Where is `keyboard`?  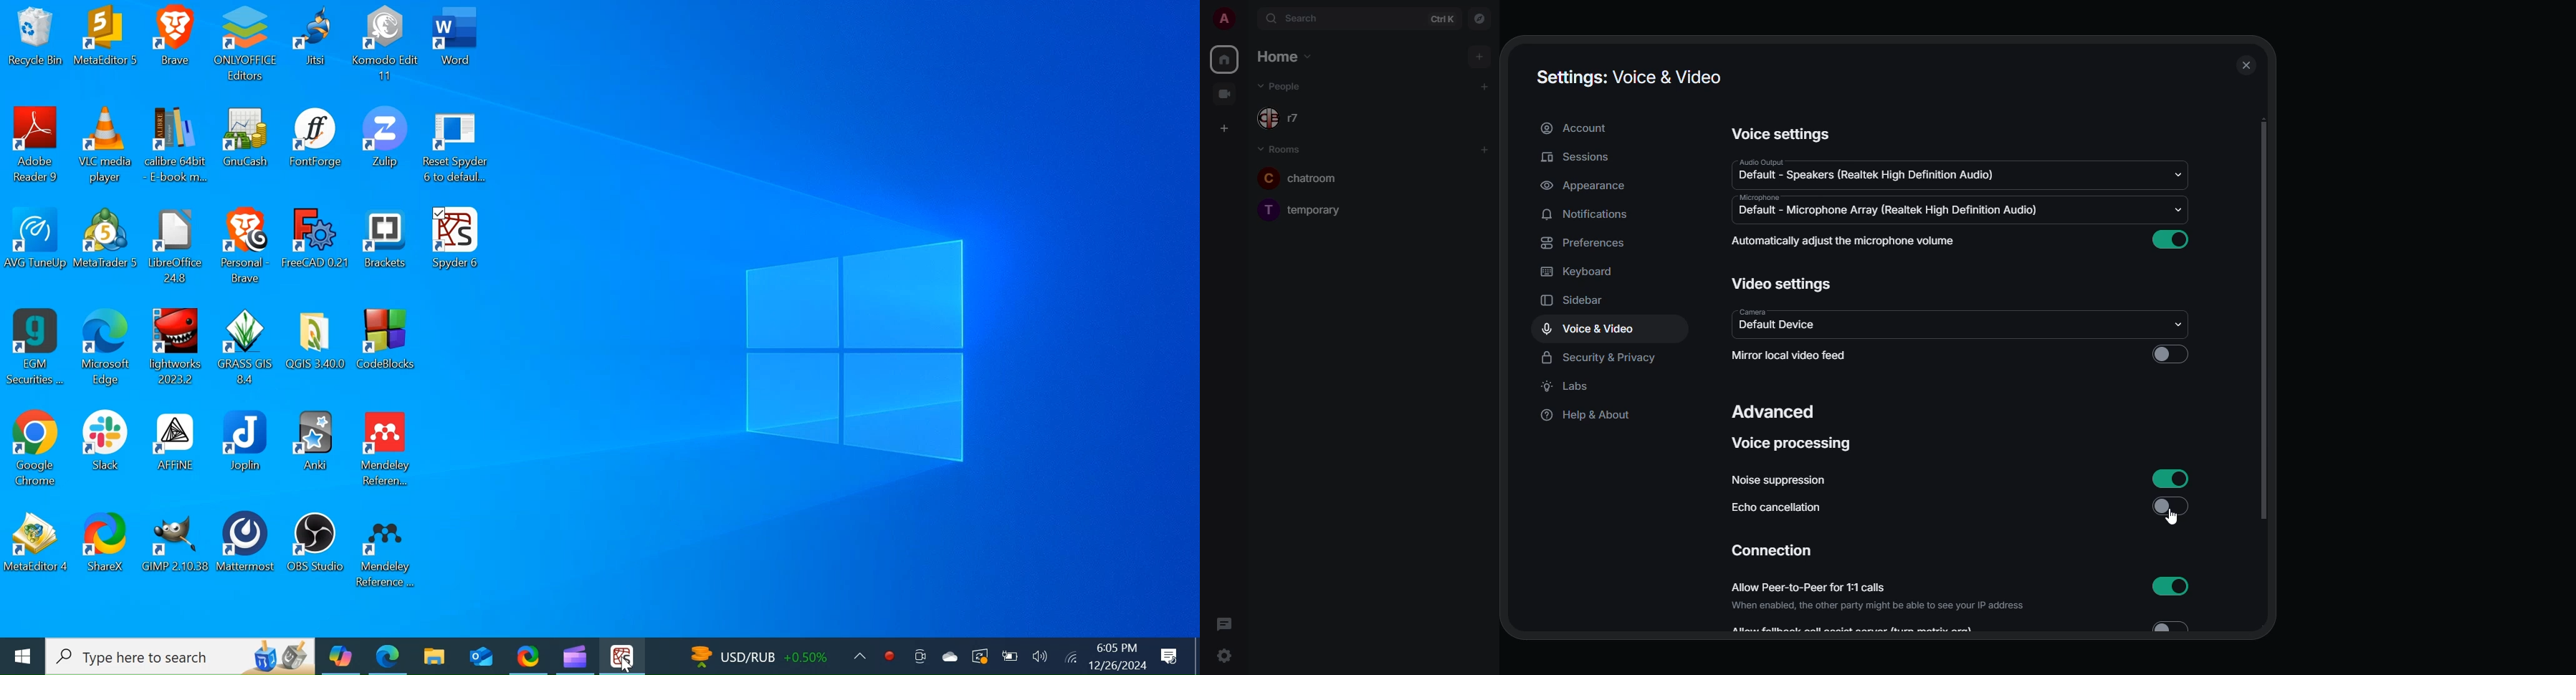
keyboard is located at coordinates (1581, 272).